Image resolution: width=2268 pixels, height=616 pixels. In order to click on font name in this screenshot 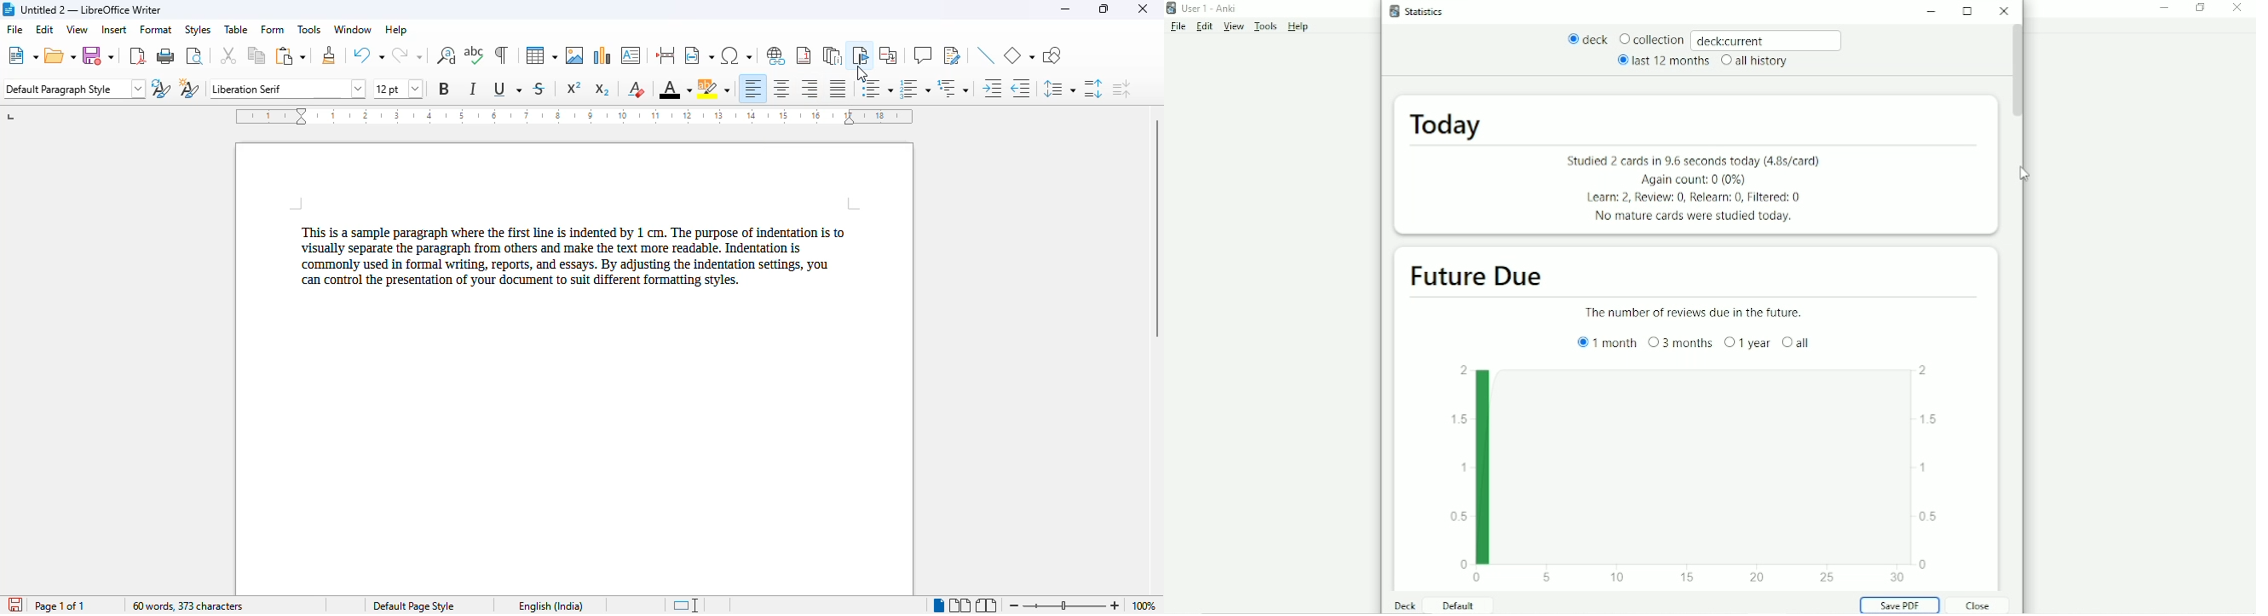, I will do `click(289, 88)`.